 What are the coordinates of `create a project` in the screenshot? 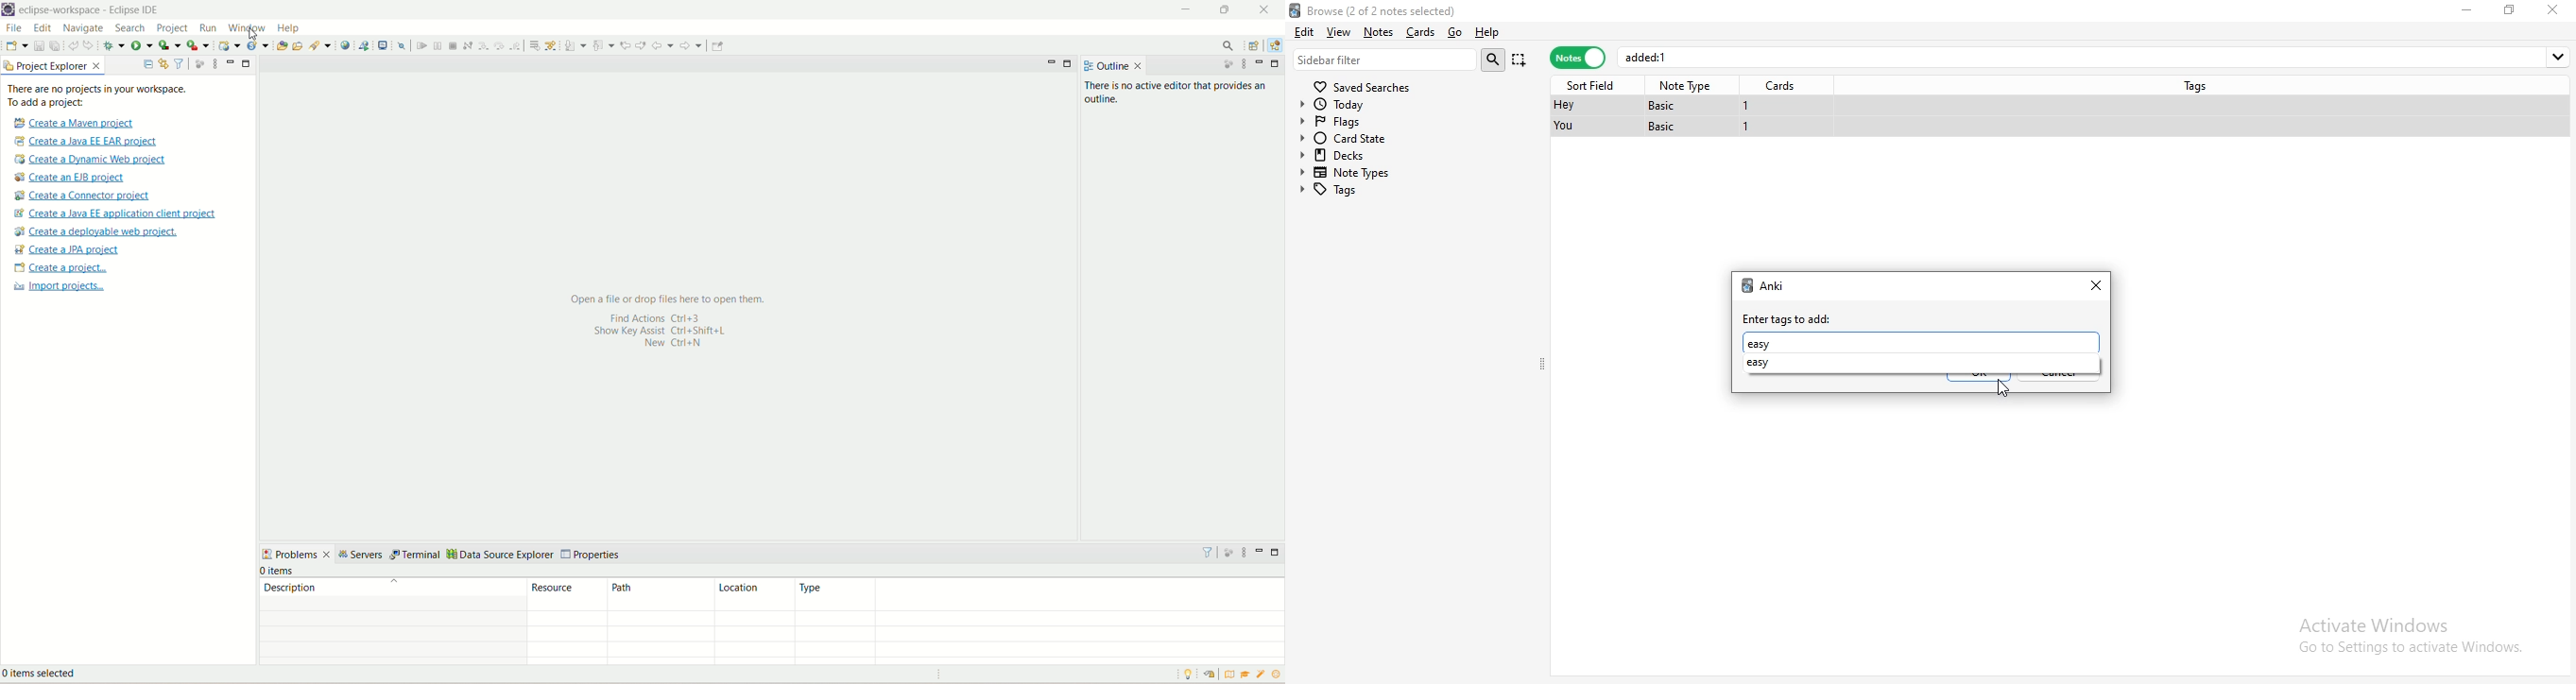 It's located at (59, 268).